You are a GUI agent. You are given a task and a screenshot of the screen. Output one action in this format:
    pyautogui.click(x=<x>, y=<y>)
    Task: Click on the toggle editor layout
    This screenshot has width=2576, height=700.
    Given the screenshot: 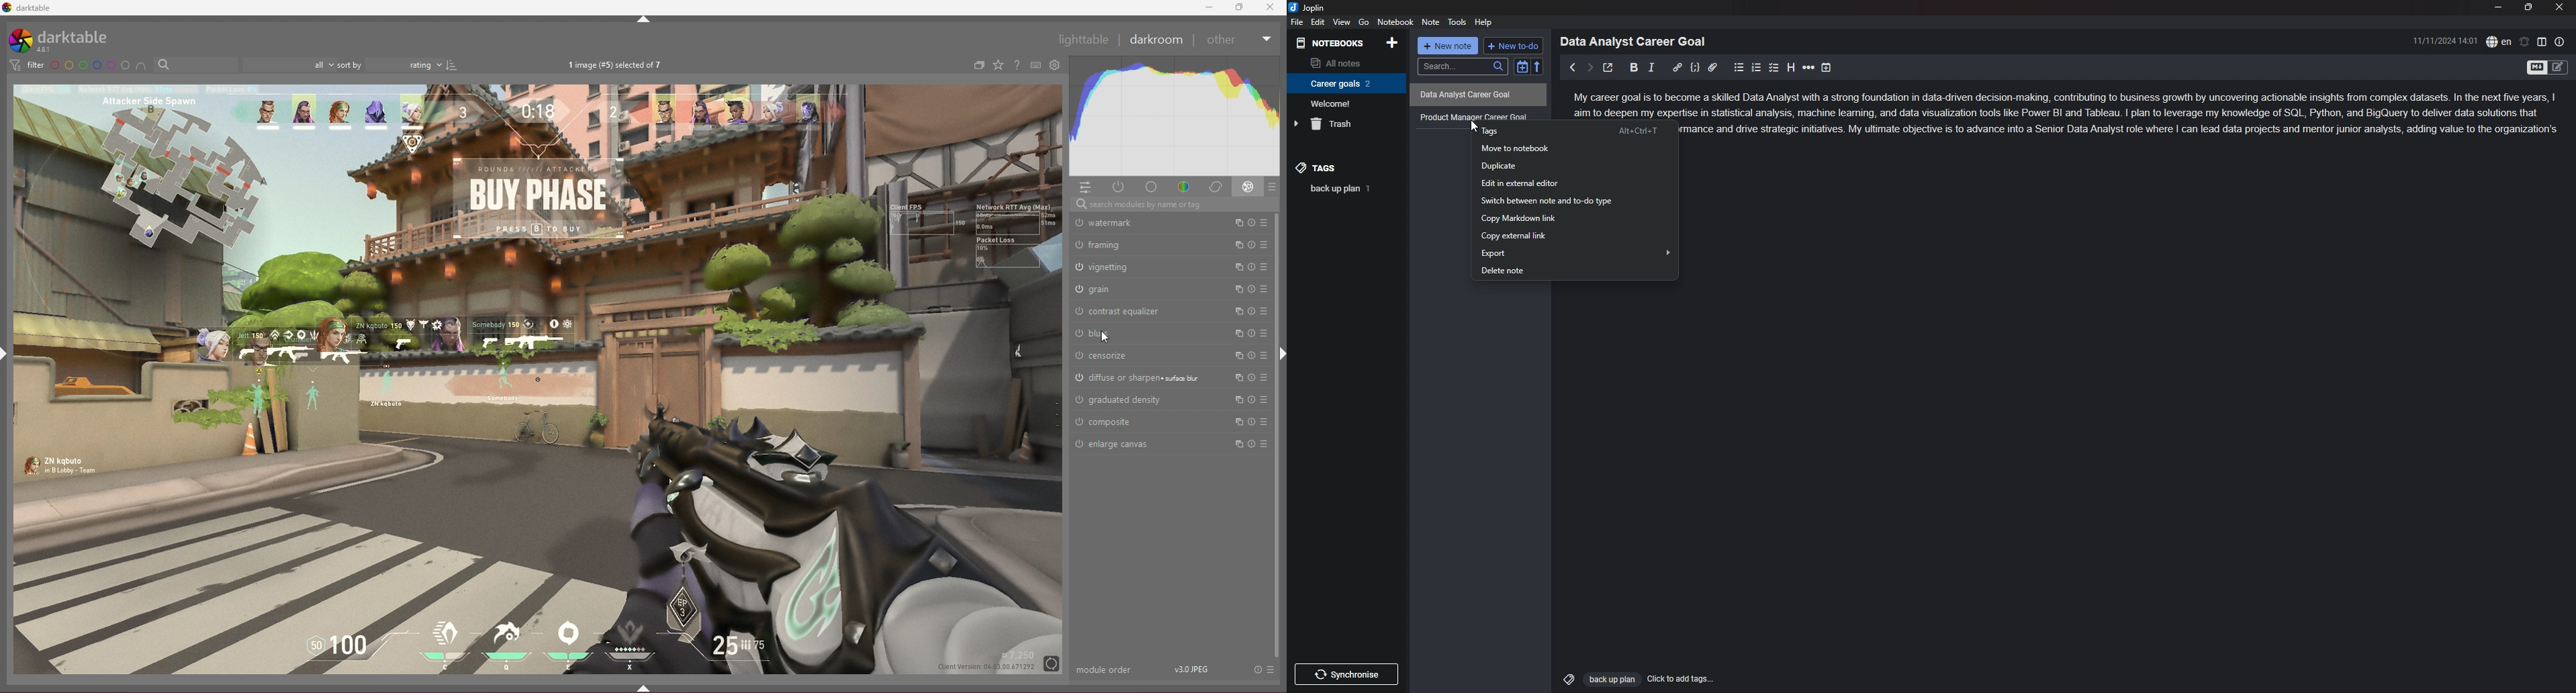 What is the action you would take?
    pyautogui.click(x=2542, y=41)
    